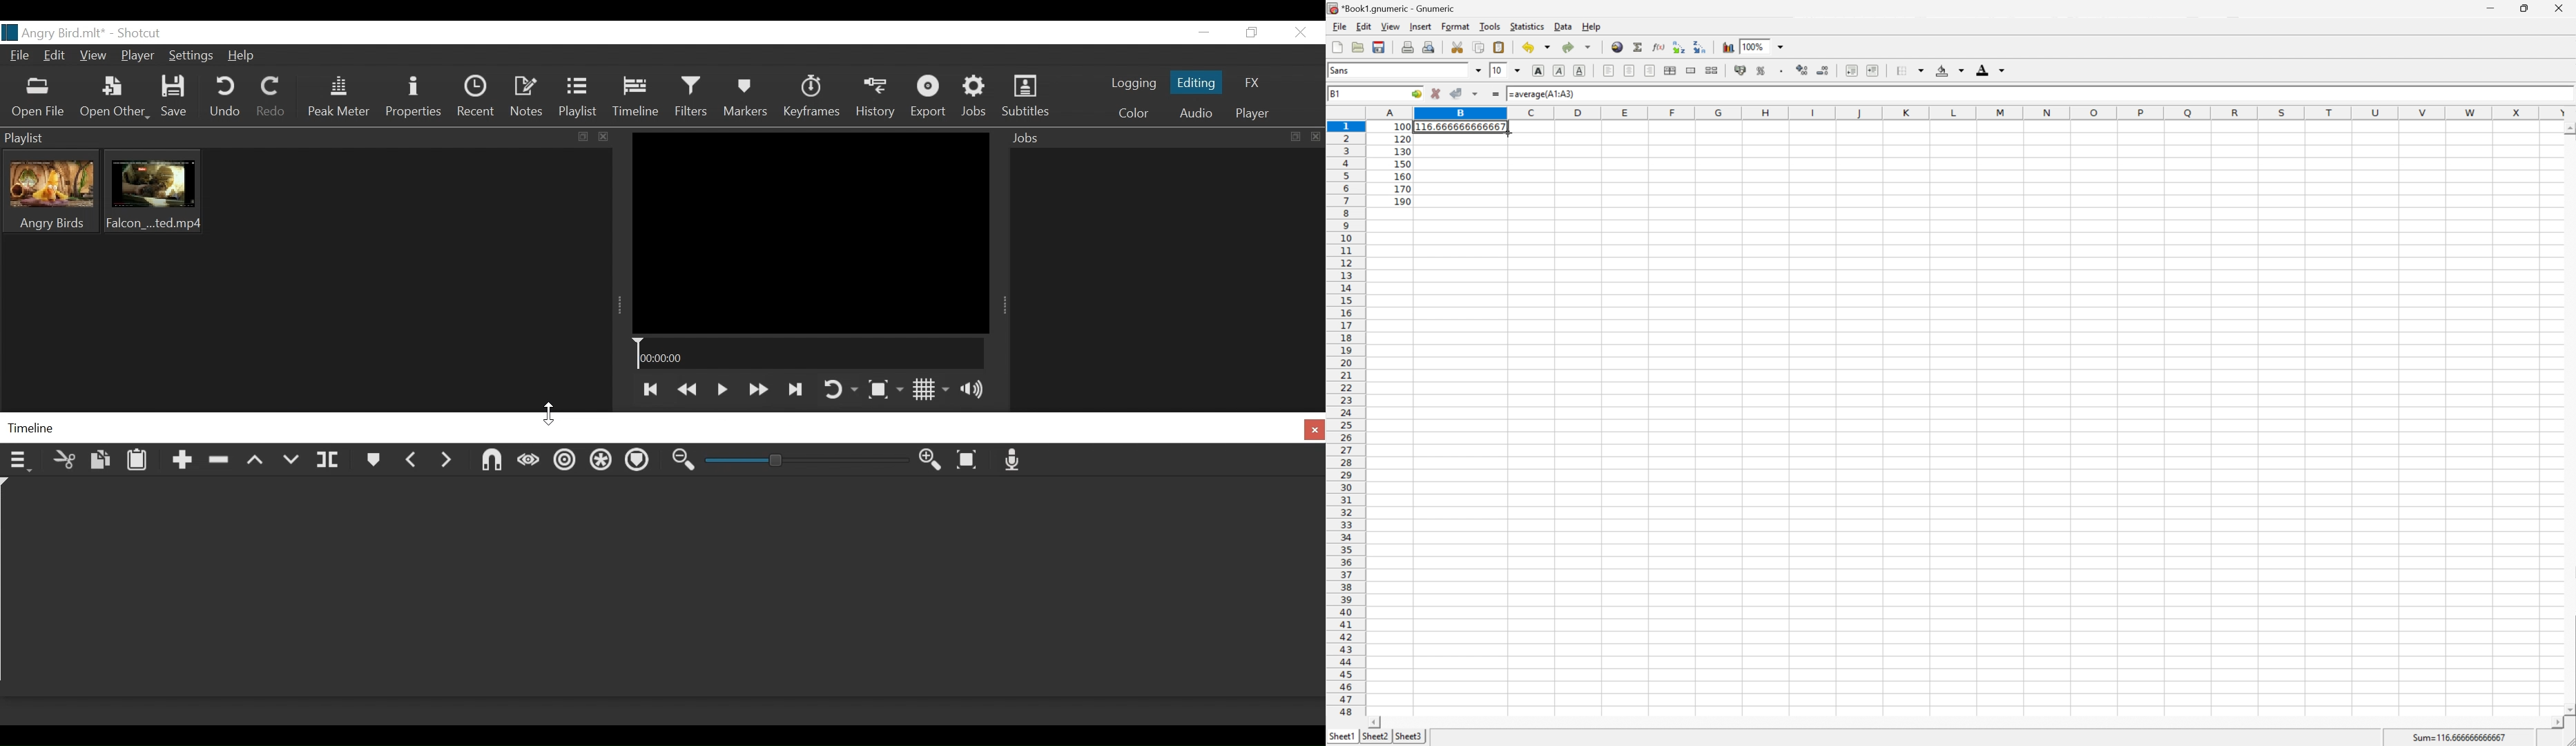 The height and width of the screenshot is (756, 2576). What do you see at coordinates (1492, 26) in the screenshot?
I see `Tools` at bounding box center [1492, 26].